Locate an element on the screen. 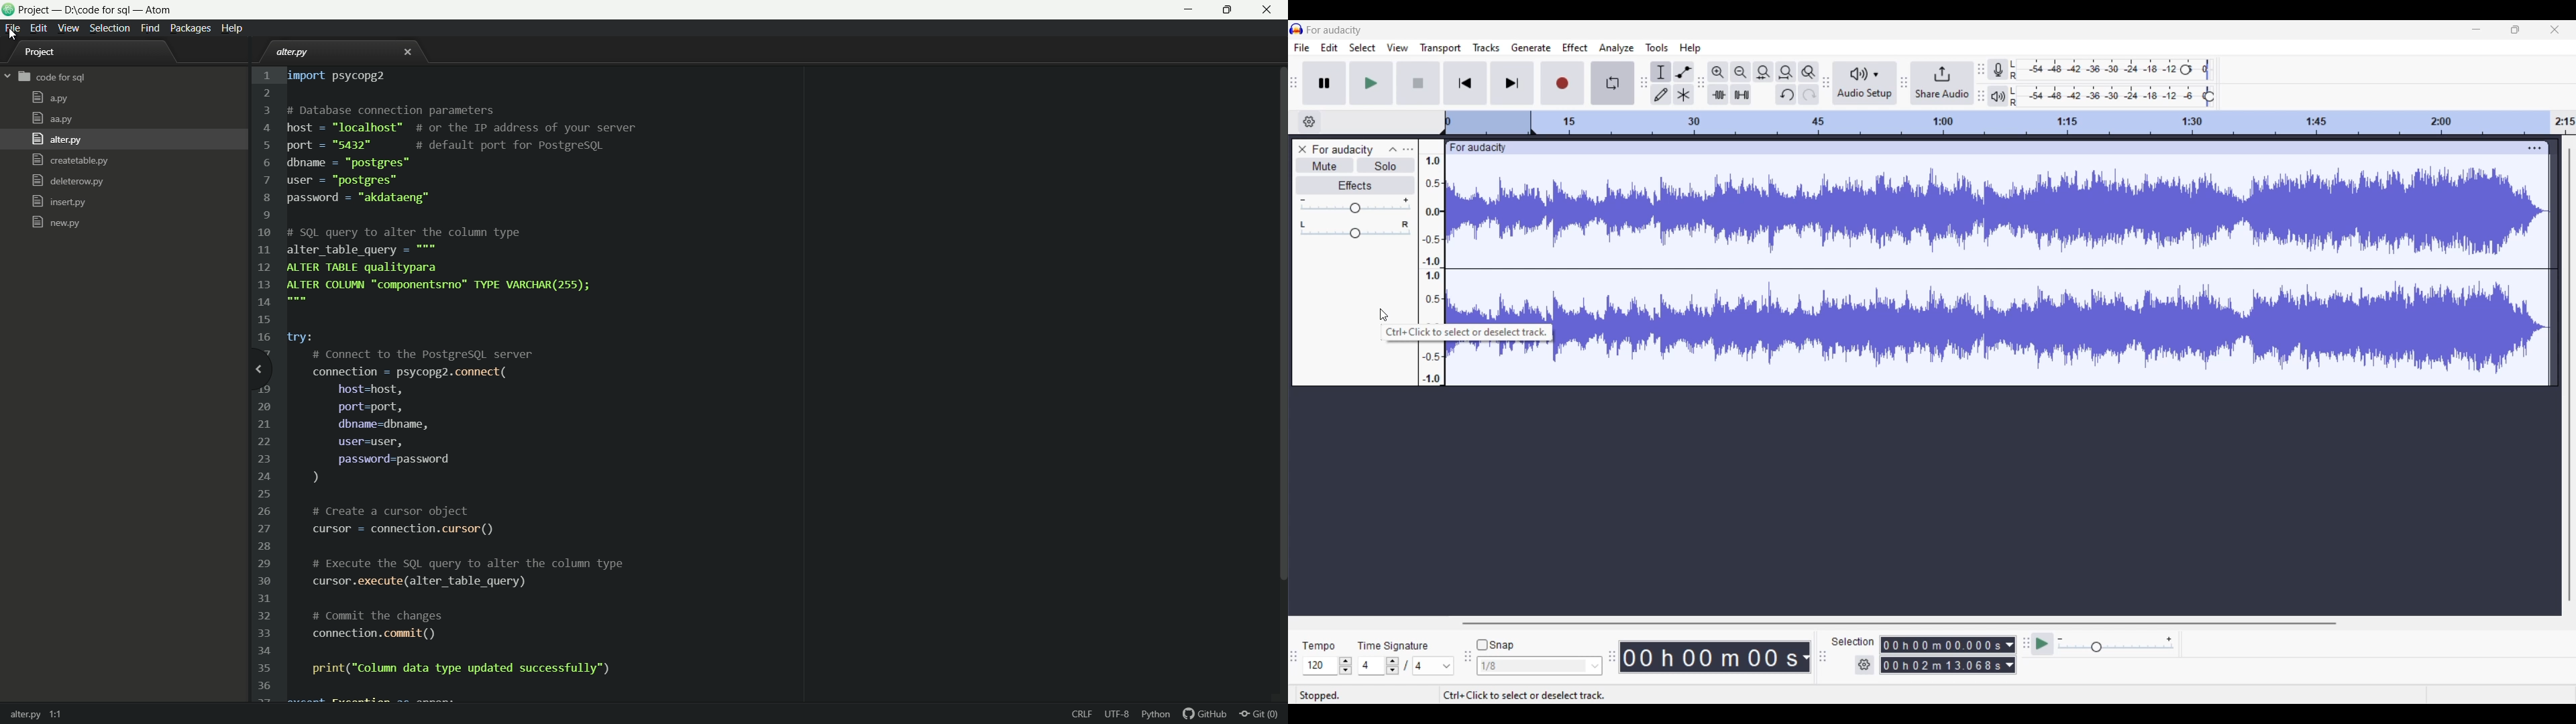 Image resolution: width=2576 pixels, height=728 pixels. Tracks menu is located at coordinates (1486, 48).